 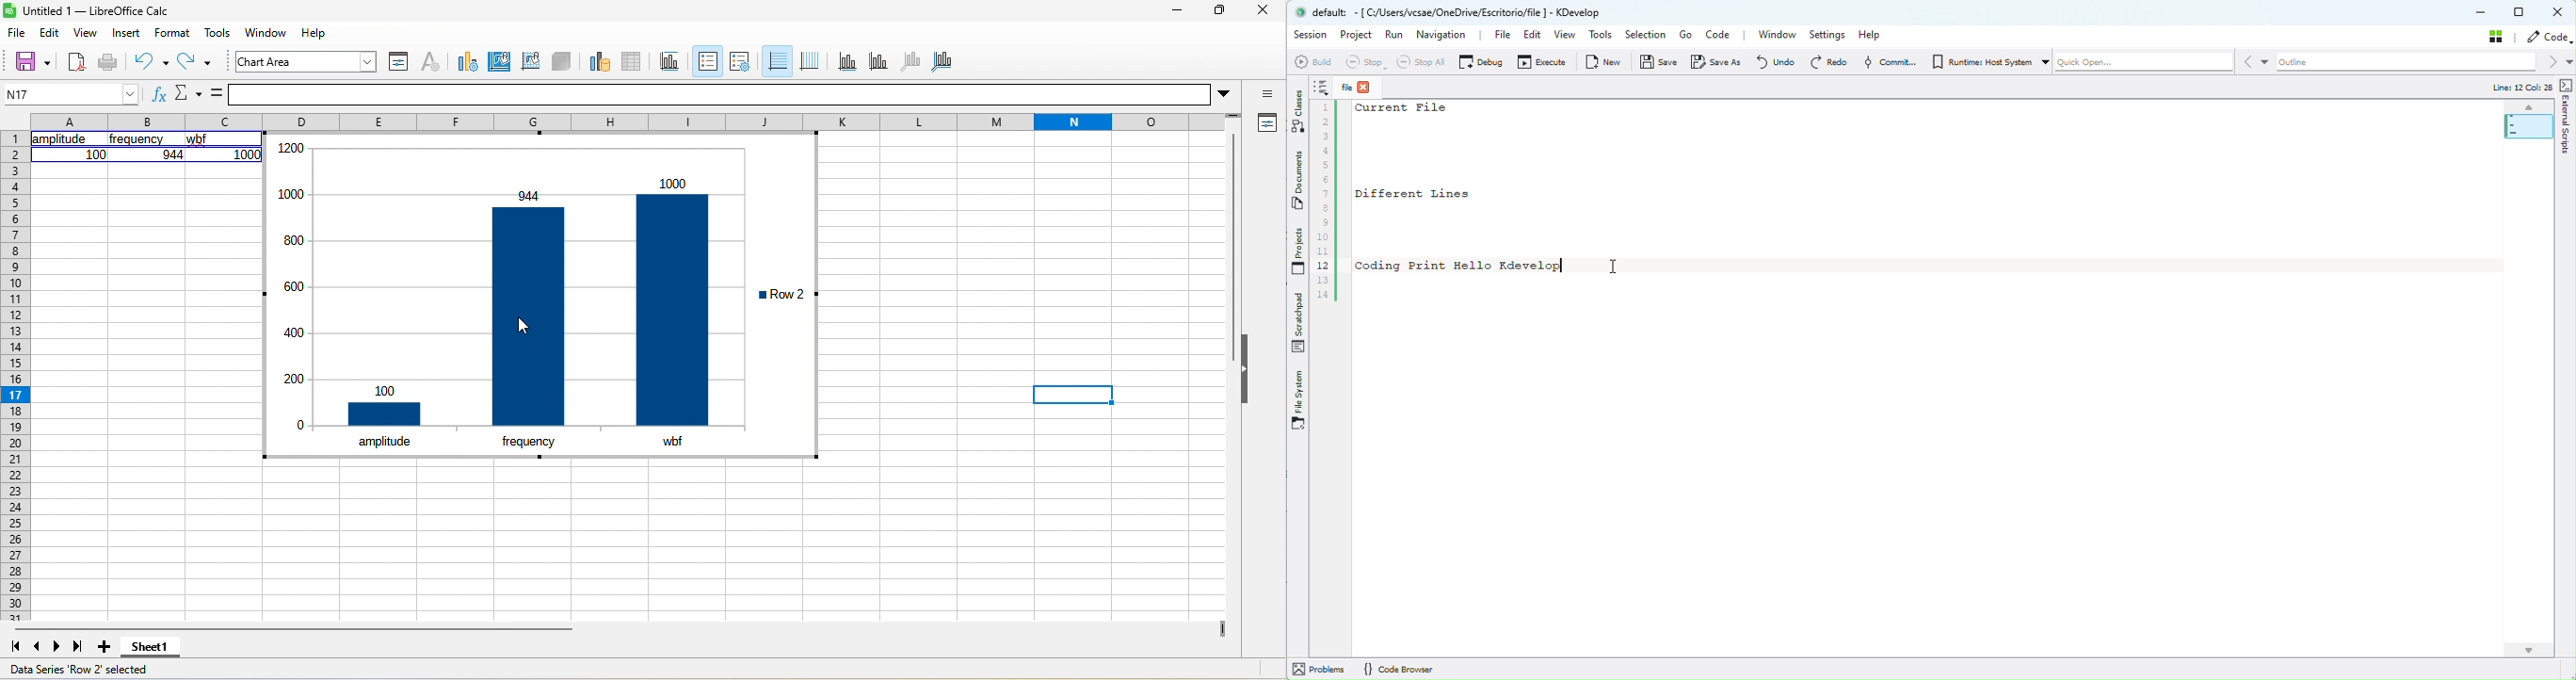 I want to click on chart, so click(x=506, y=279).